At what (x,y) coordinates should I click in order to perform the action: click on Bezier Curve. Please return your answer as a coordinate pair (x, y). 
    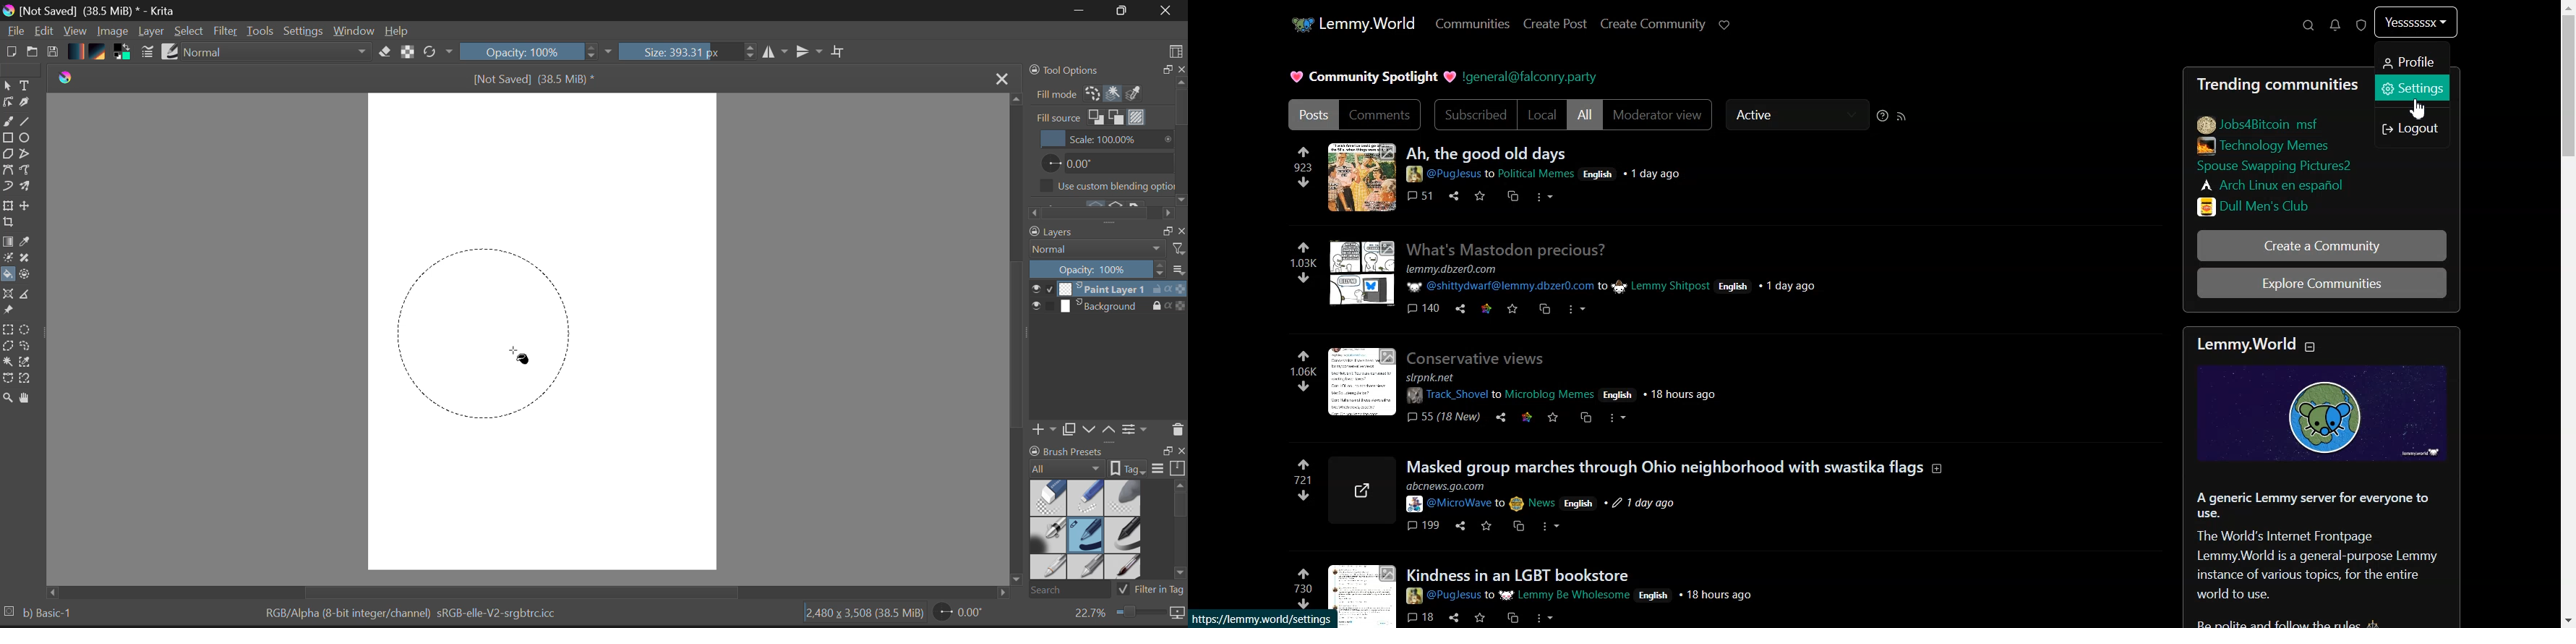
    Looking at the image, I should click on (8, 378).